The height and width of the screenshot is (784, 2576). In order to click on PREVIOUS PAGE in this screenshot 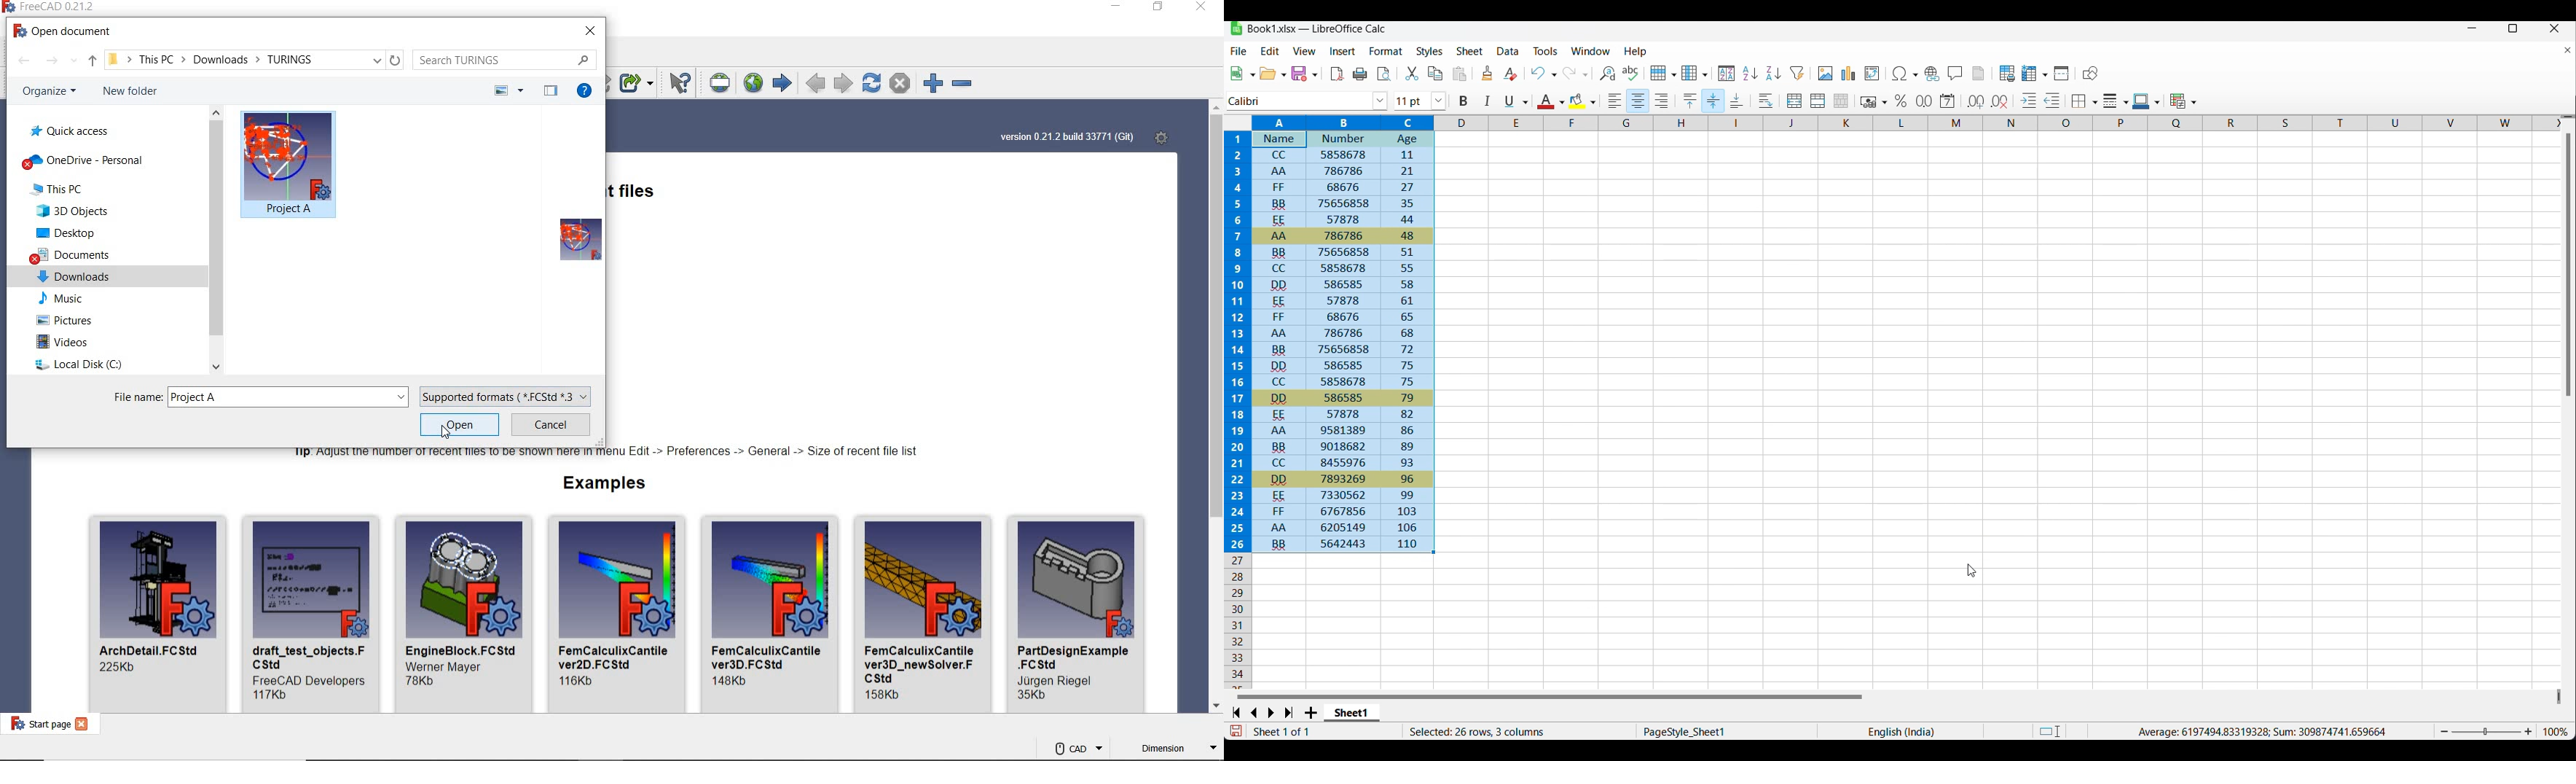, I will do `click(816, 85)`.